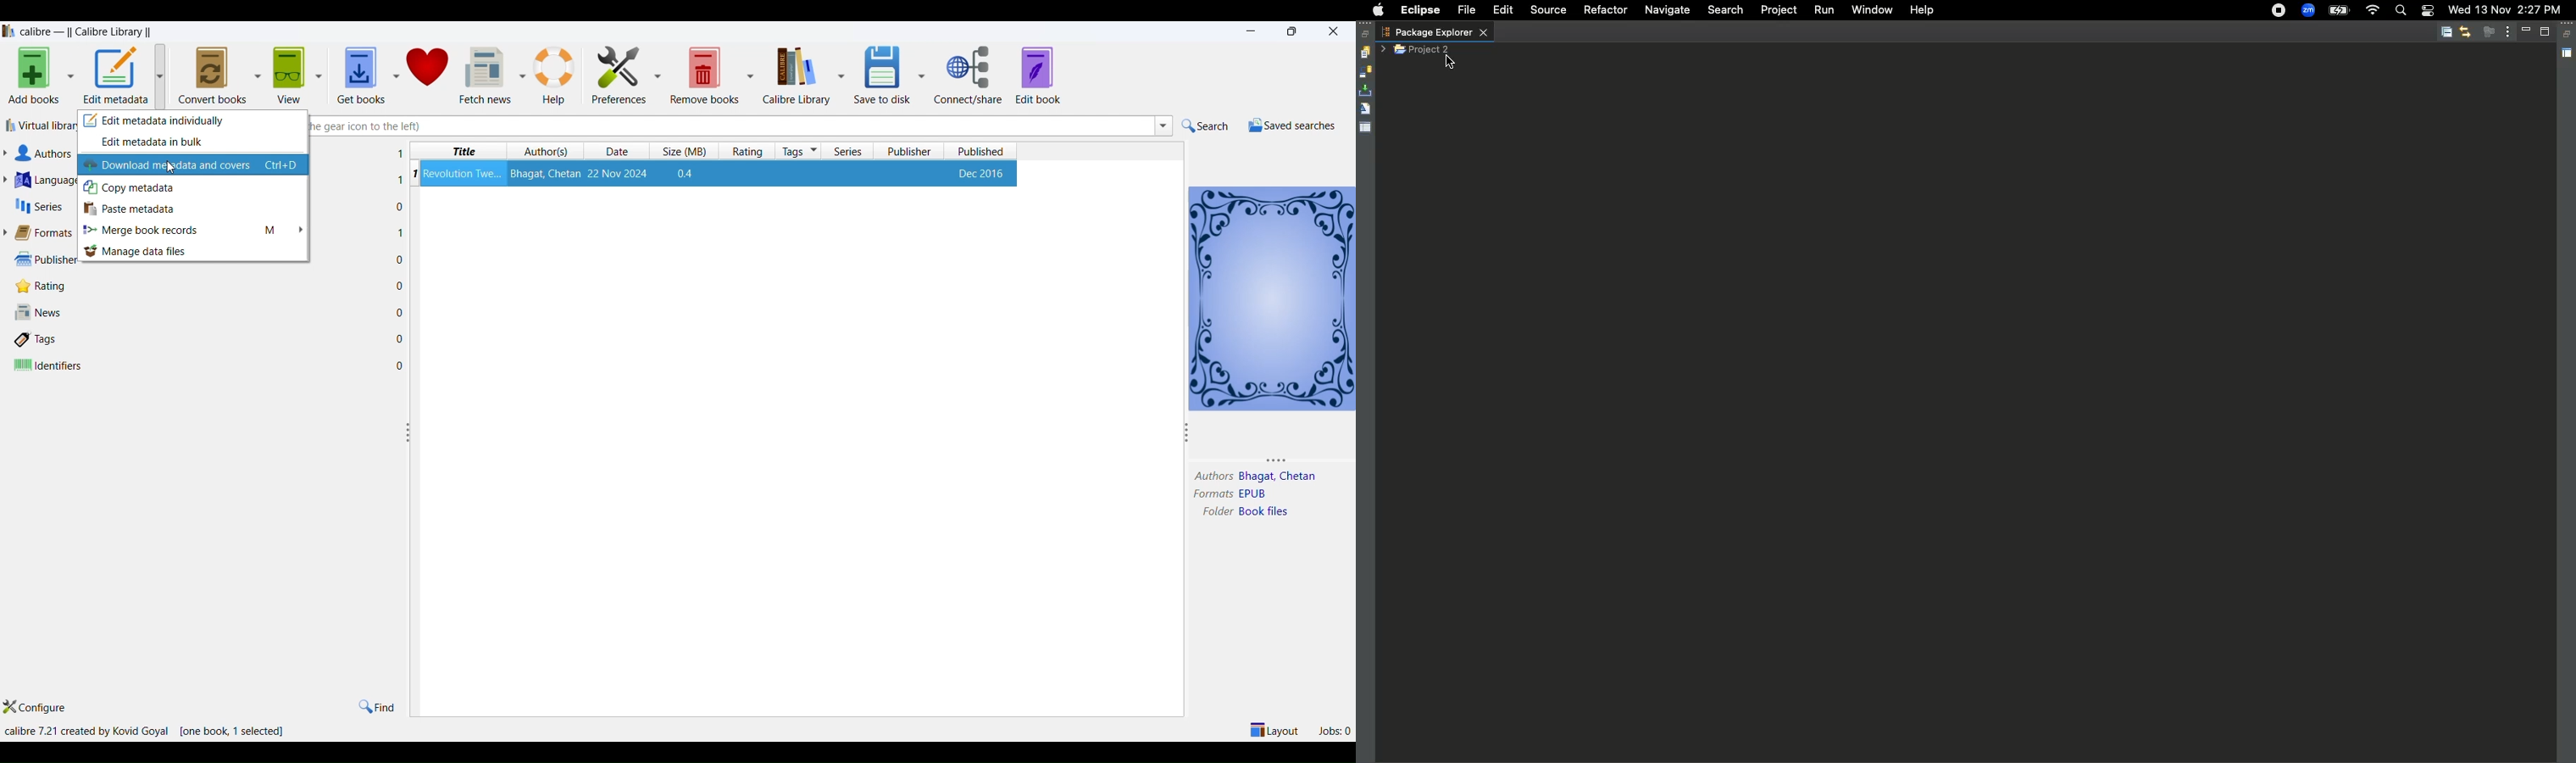  I want to click on view options dropdown button, so click(321, 71).